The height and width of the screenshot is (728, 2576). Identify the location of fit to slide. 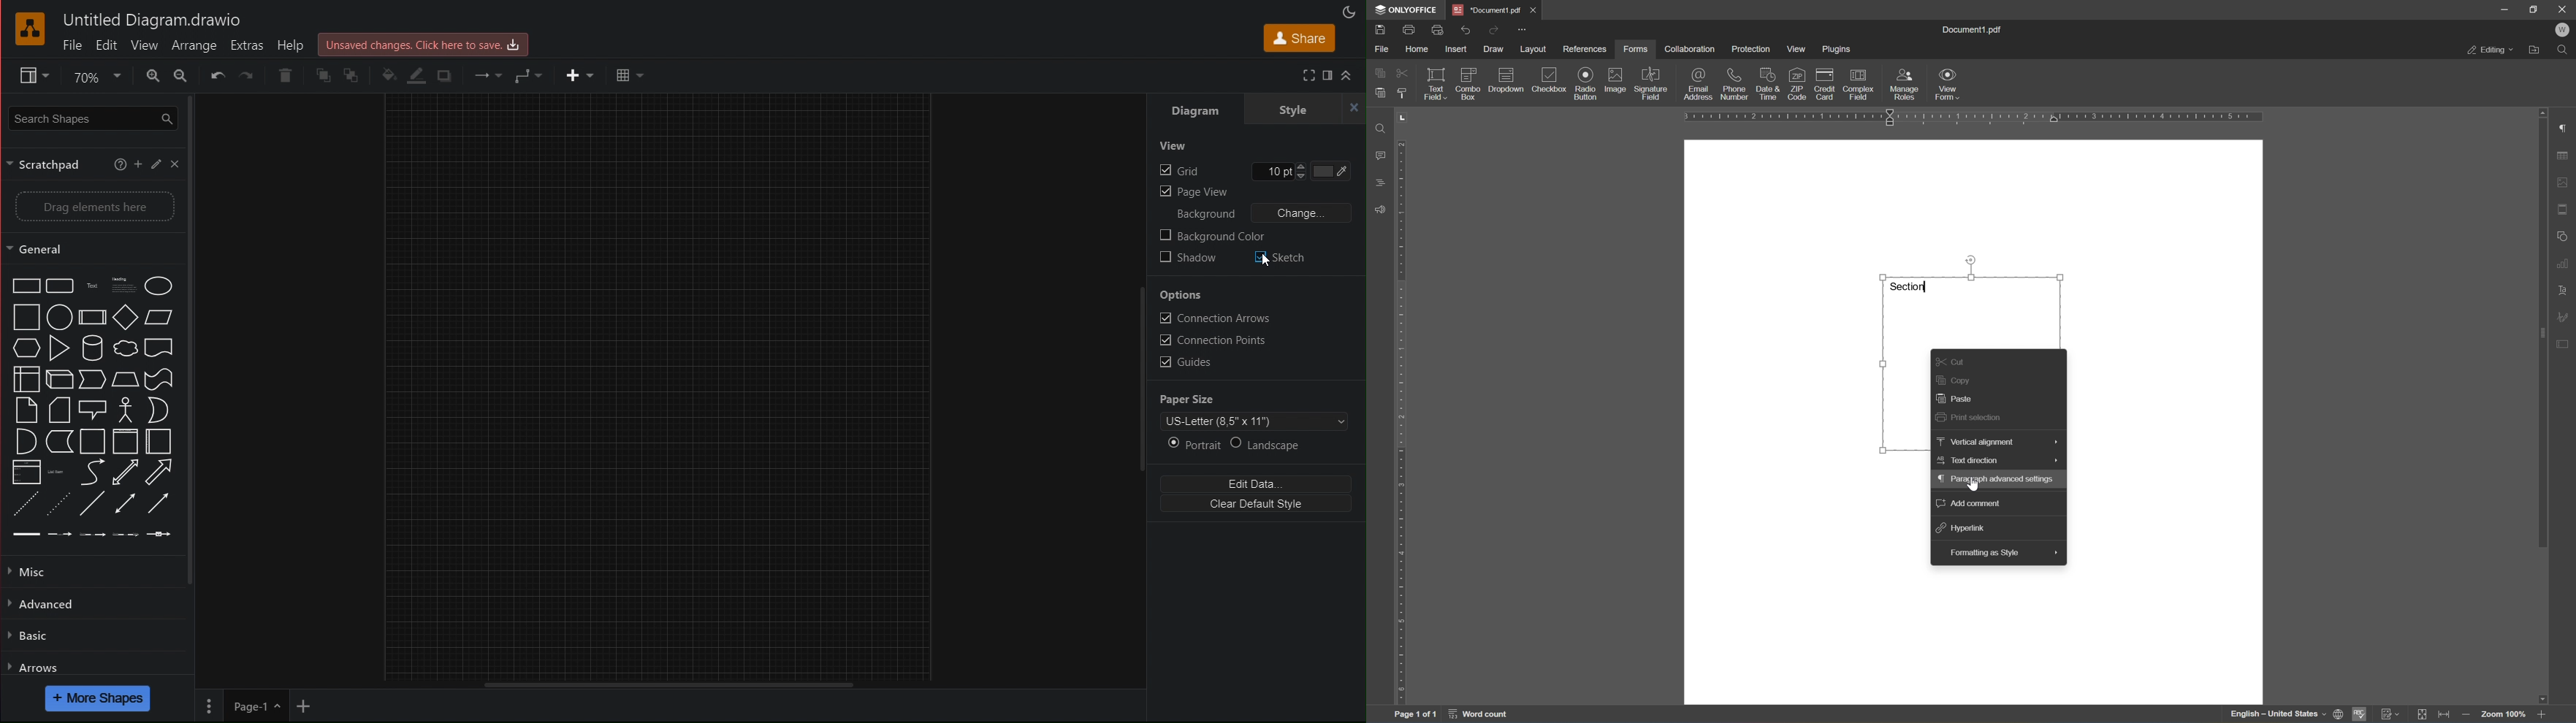
(2423, 714).